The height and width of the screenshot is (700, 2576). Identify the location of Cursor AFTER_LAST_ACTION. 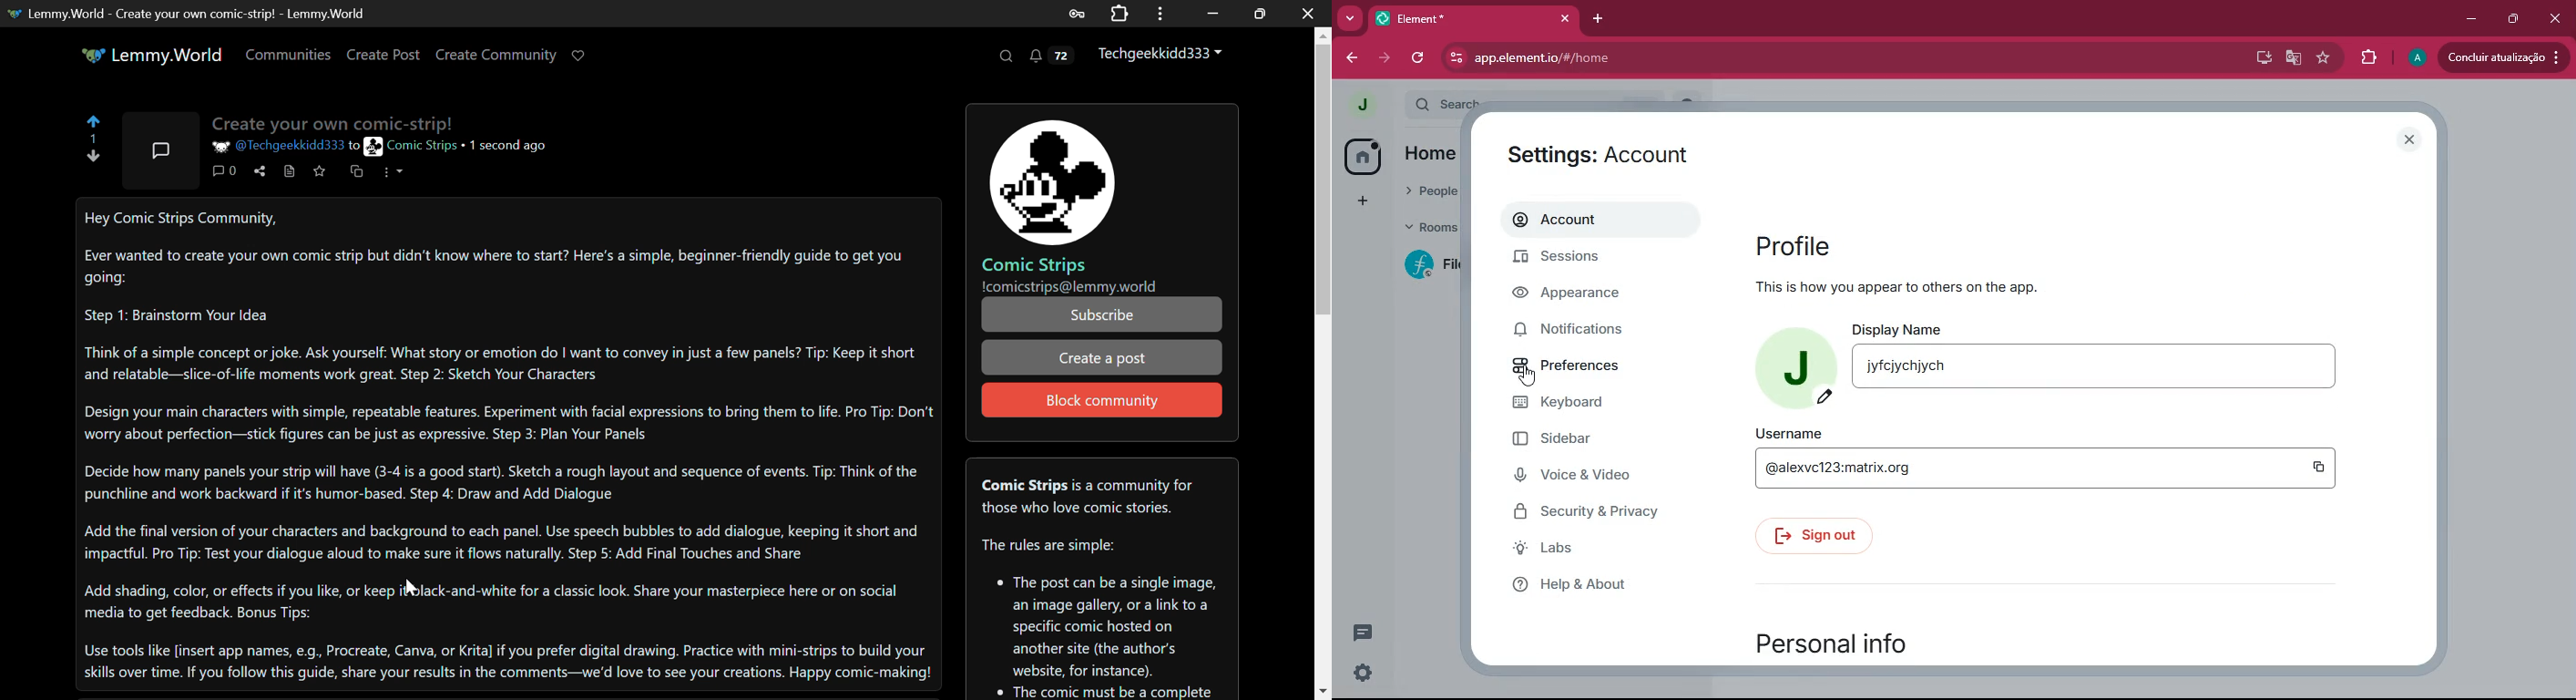
(409, 587).